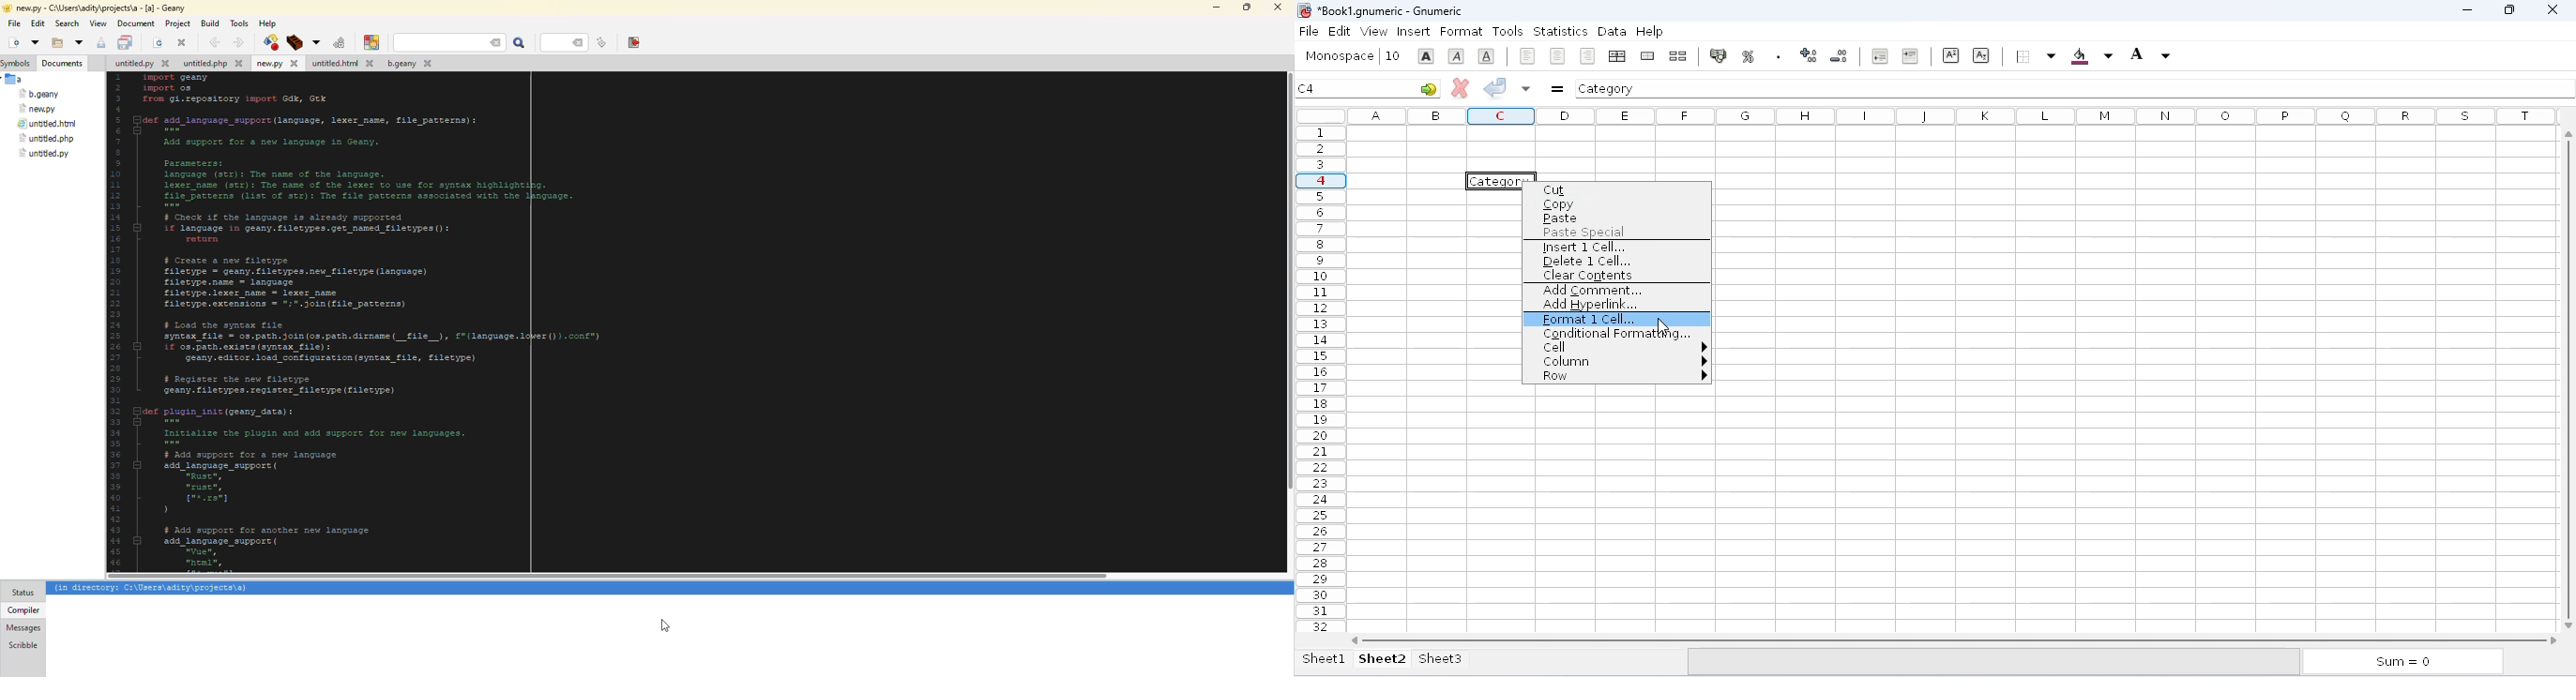 The width and height of the screenshot is (2576, 700). I want to click on clear contents, so click(1587, 276).